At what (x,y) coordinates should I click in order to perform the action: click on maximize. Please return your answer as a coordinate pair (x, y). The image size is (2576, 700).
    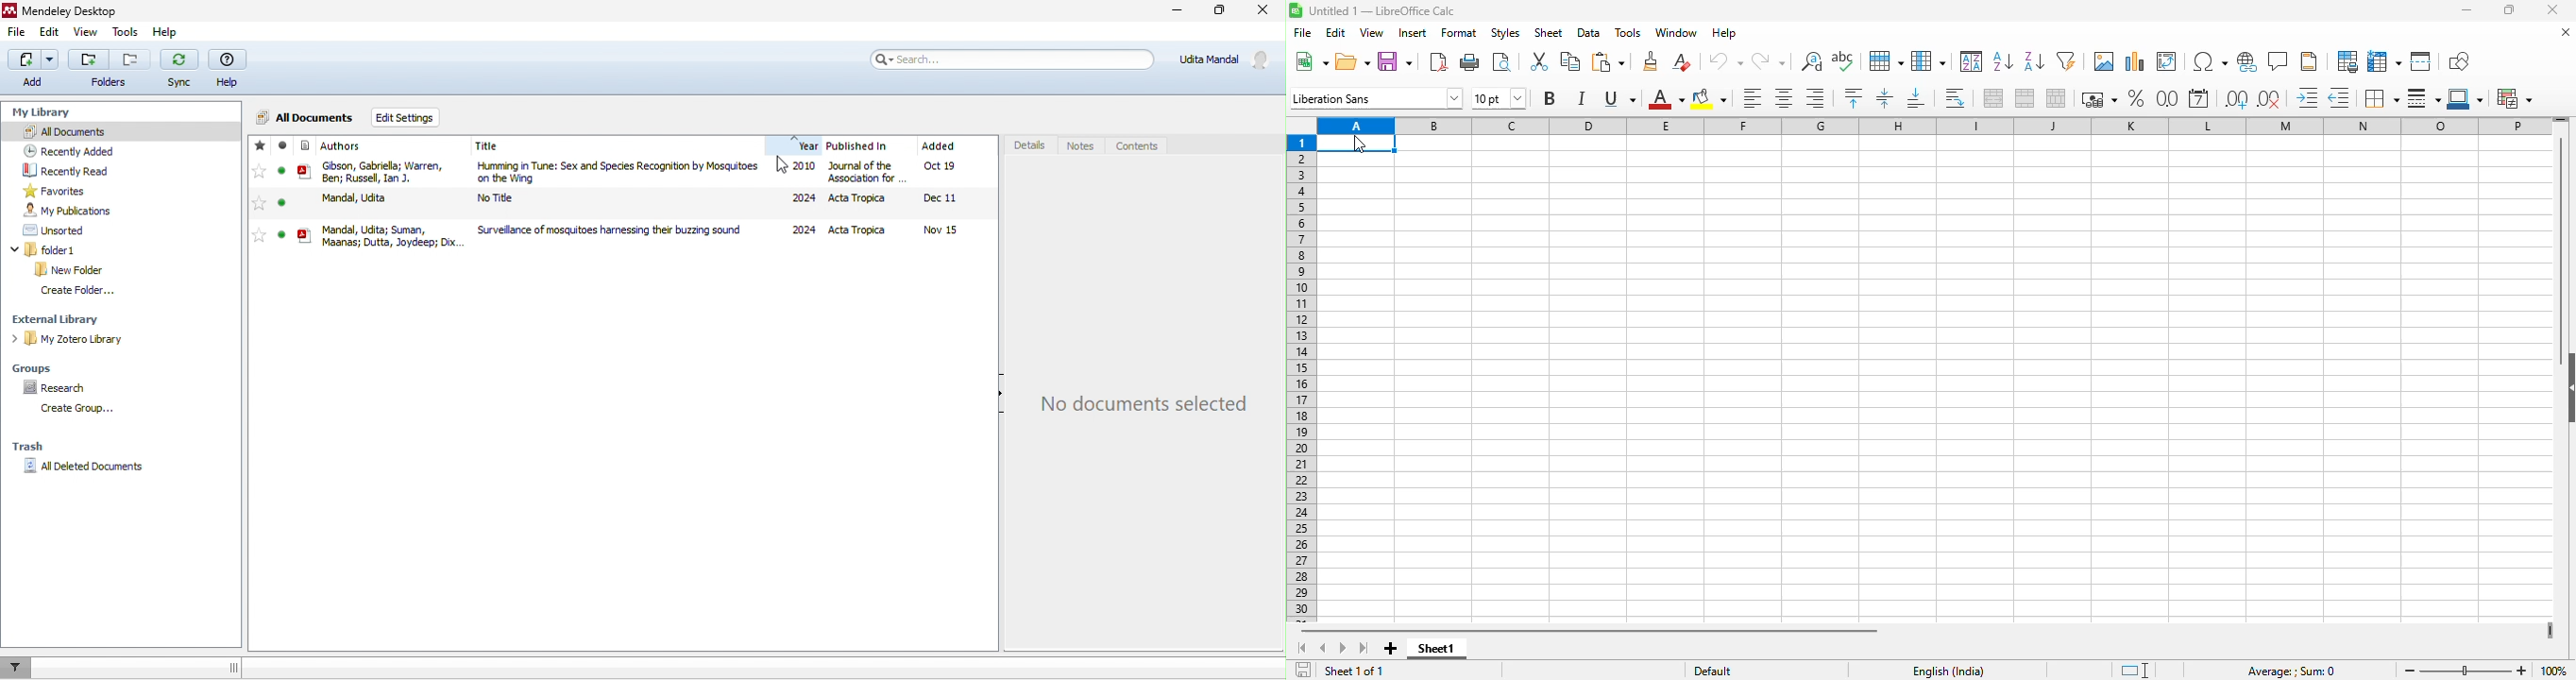
    Looking at the image, I should click on (2510, 9).